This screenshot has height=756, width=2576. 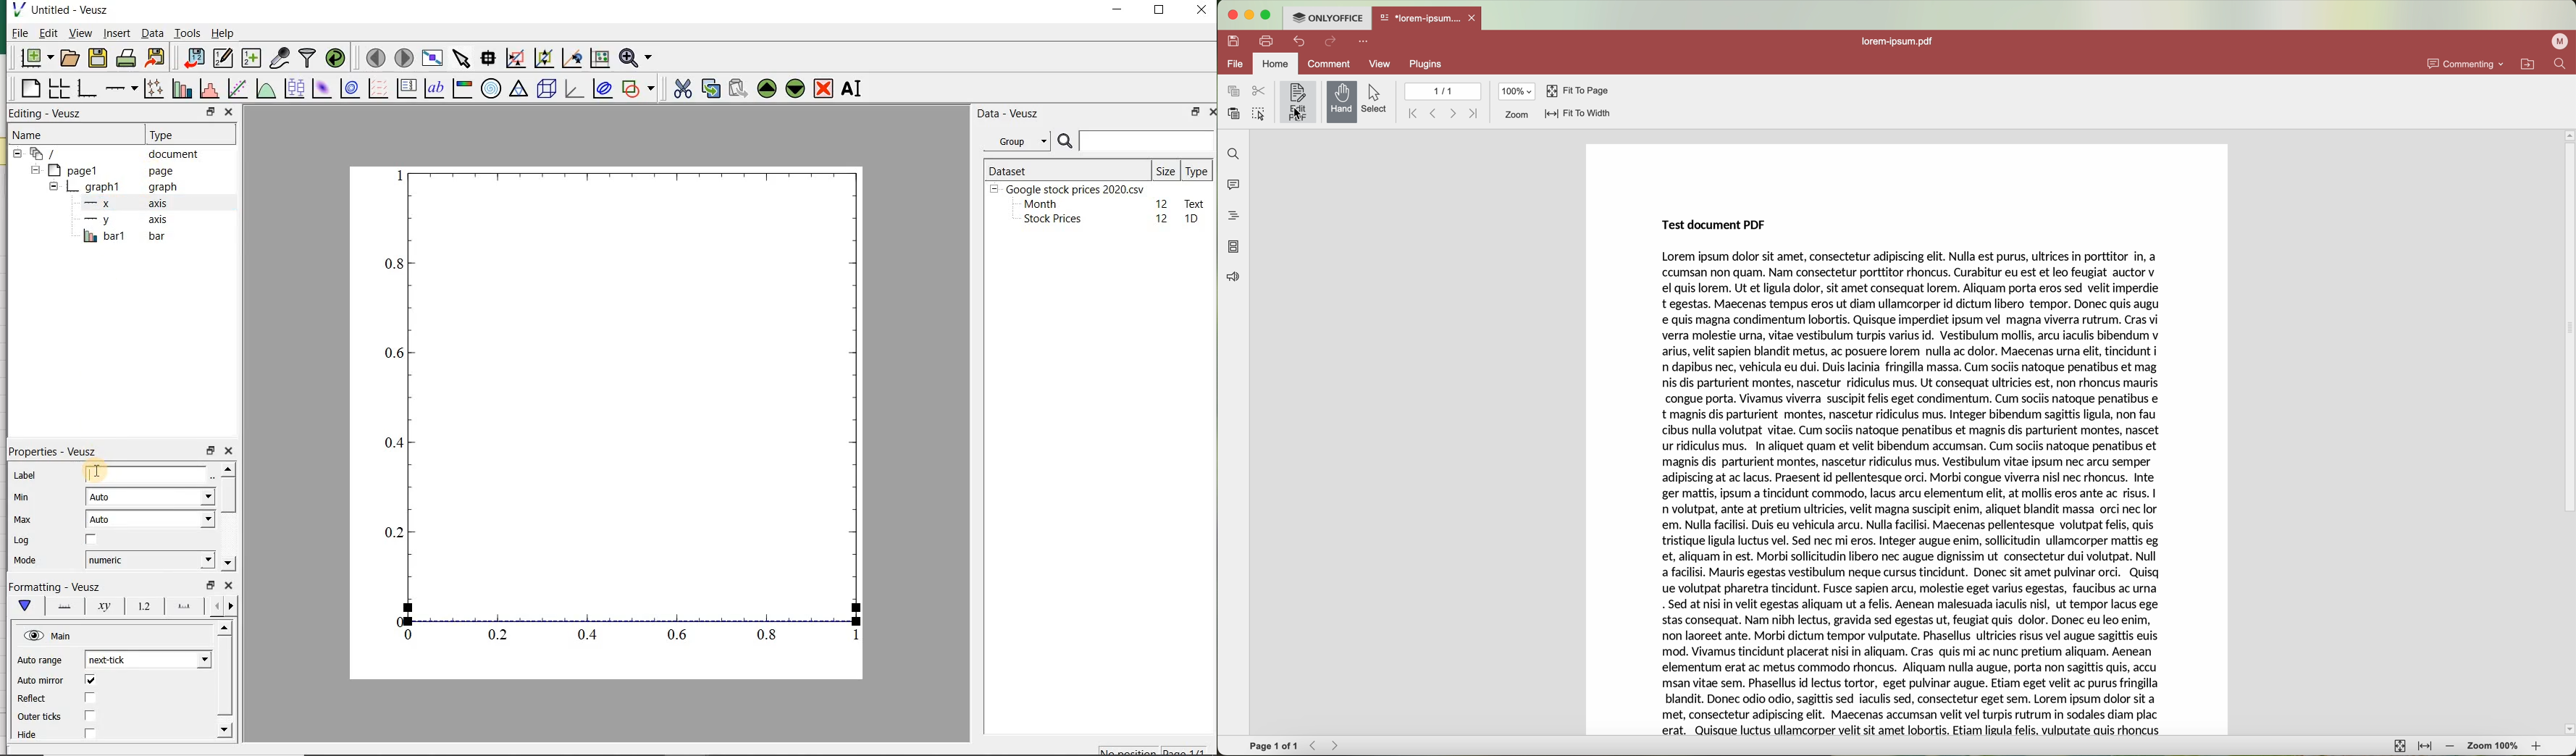 What do you see at coordinates (90, 715) in the screenshot?
I see `check/uncheck` at bounding box center [90, 715].